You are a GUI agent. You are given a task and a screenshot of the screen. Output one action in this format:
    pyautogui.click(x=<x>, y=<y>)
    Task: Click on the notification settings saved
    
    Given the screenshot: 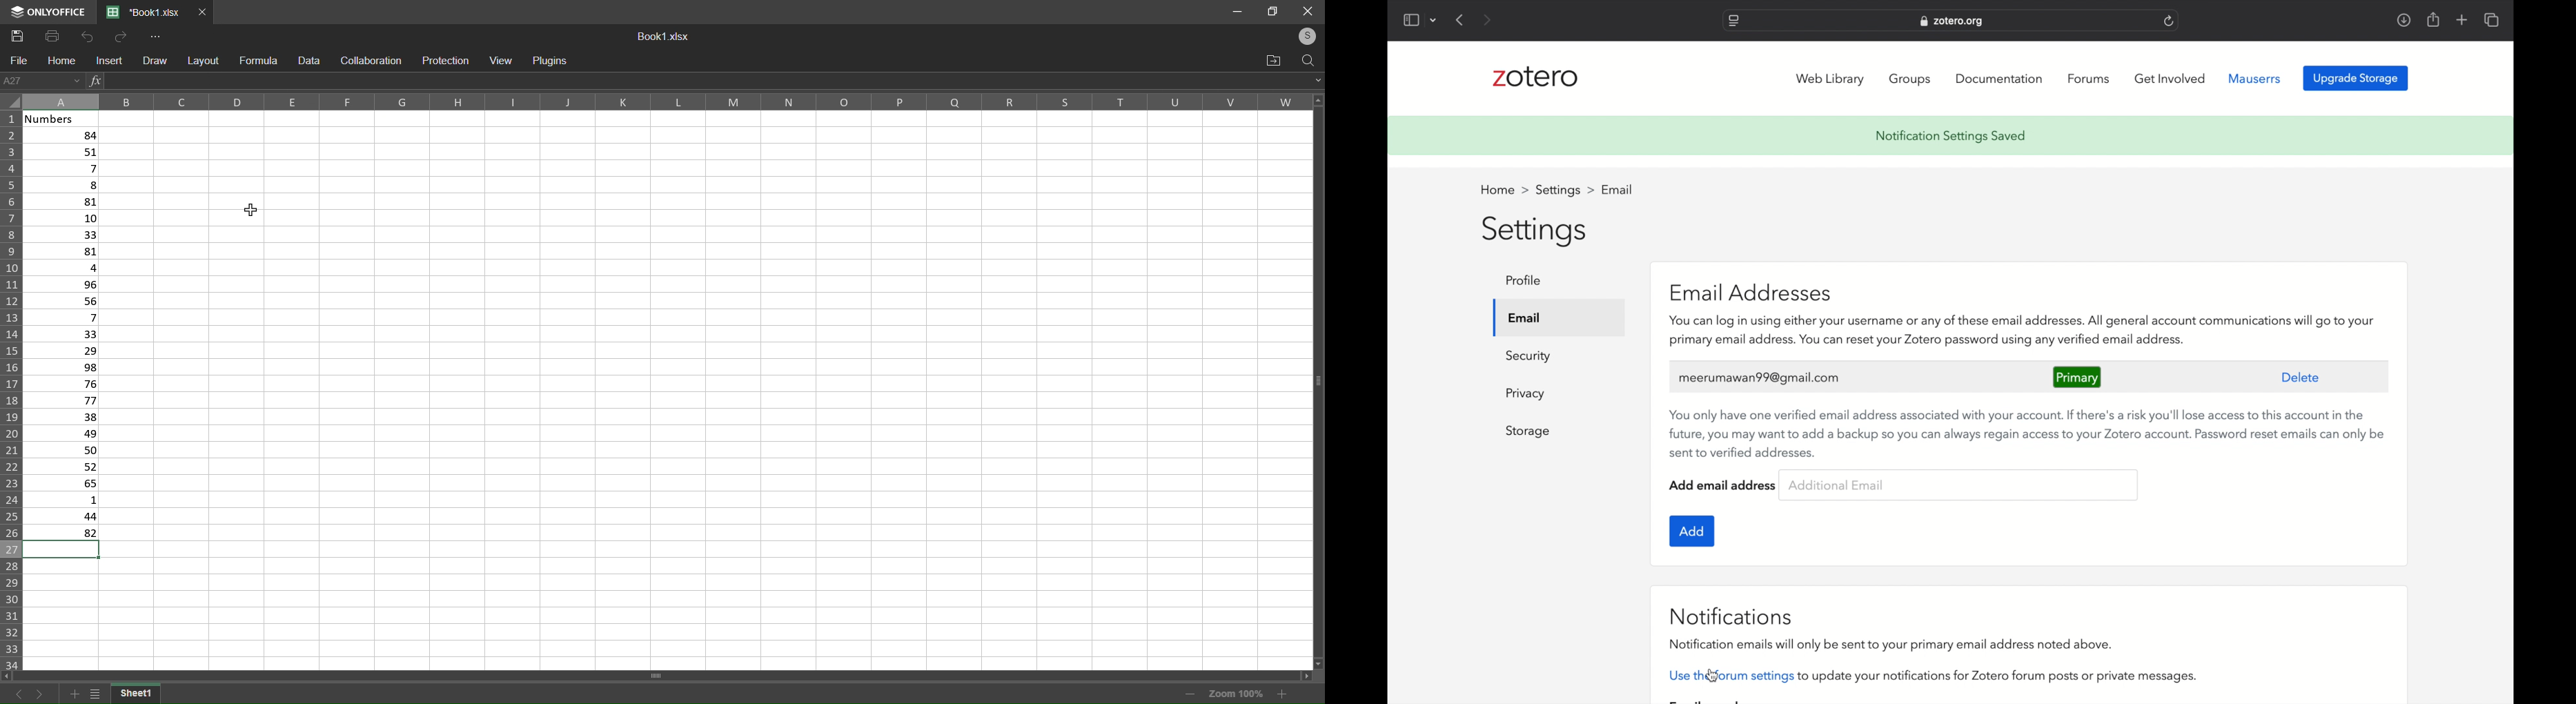 What is the action you would take?
    pyautogui.click(x=1951, y=136)
    